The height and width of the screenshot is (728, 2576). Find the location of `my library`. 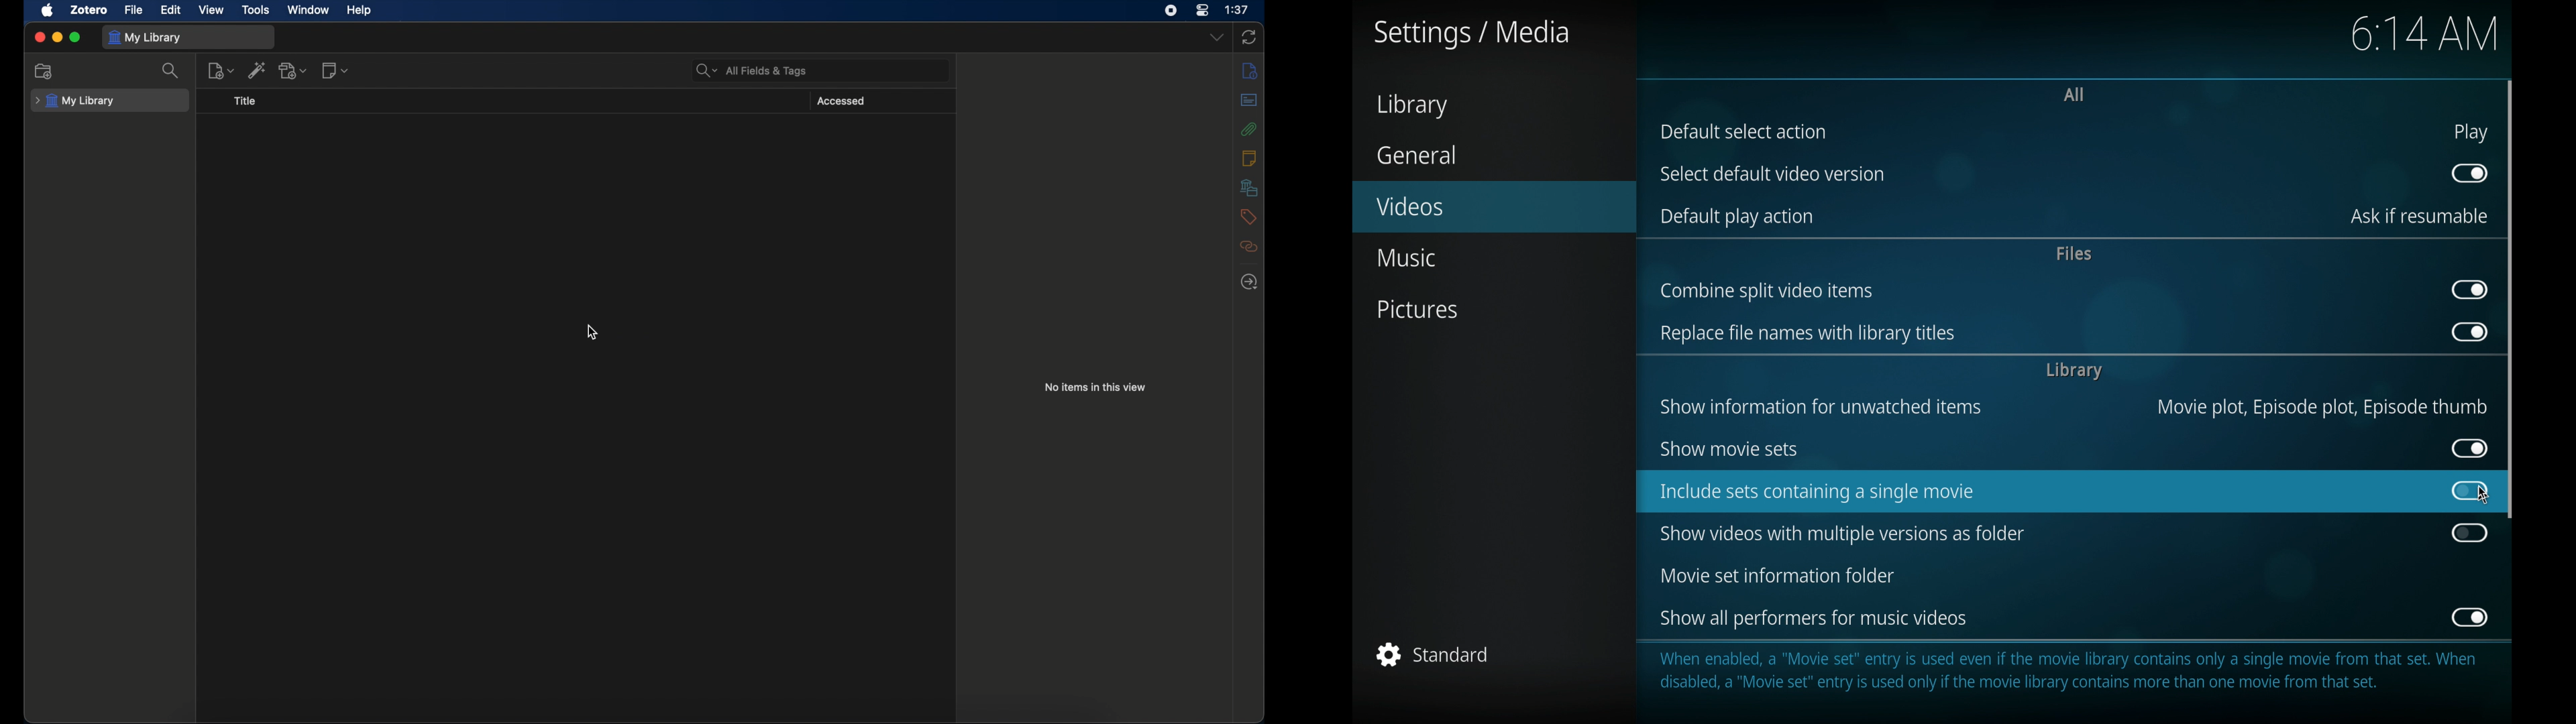

my library is located at coordinates (148, 38).